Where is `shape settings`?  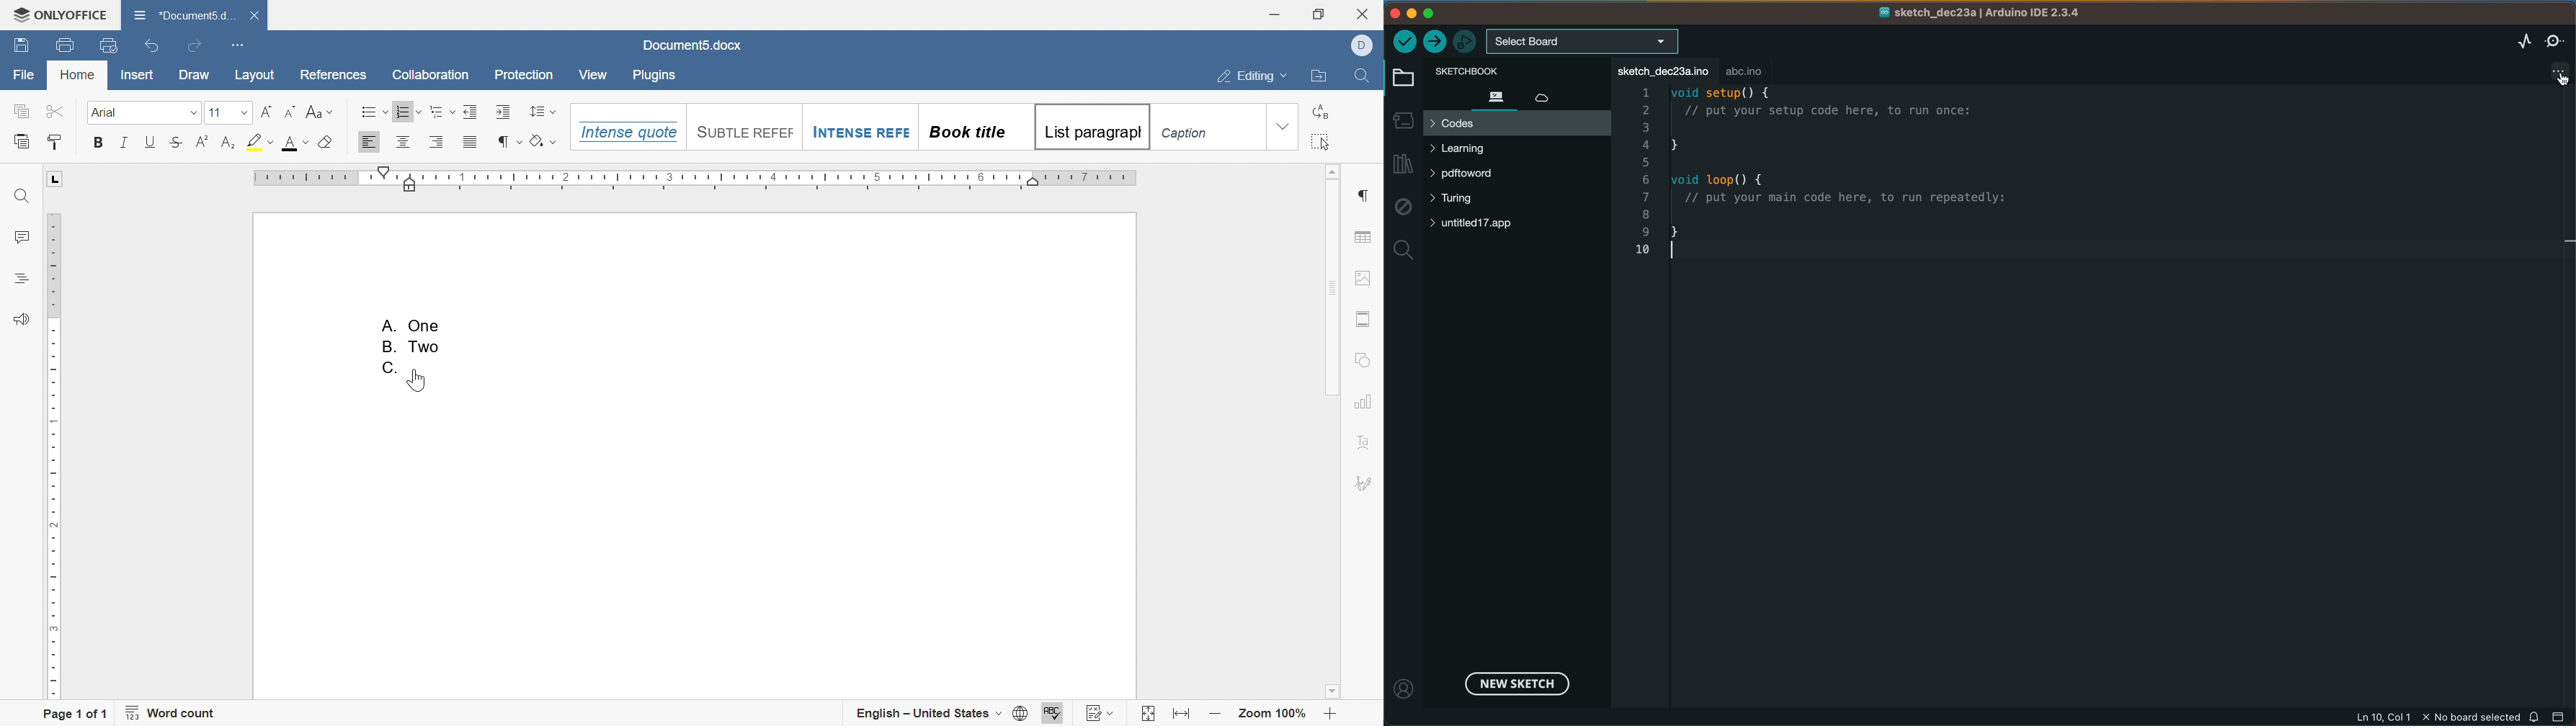
shape settings is located at coordinates (1360, 359).